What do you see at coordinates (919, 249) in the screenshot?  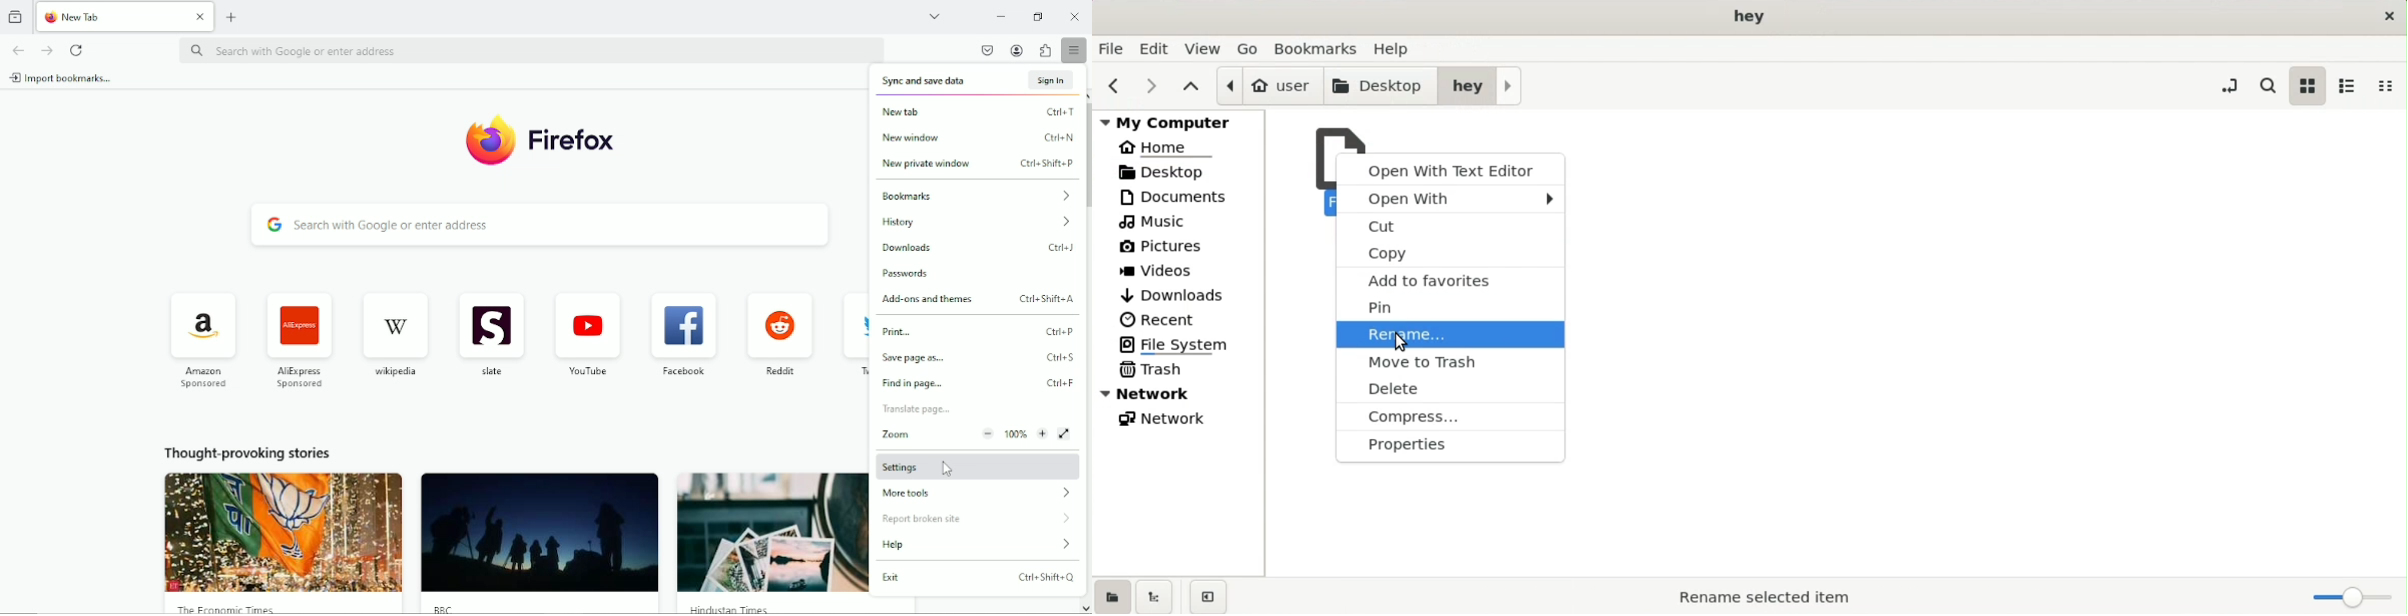 I see `downloads` at bounding box center [919, 249].